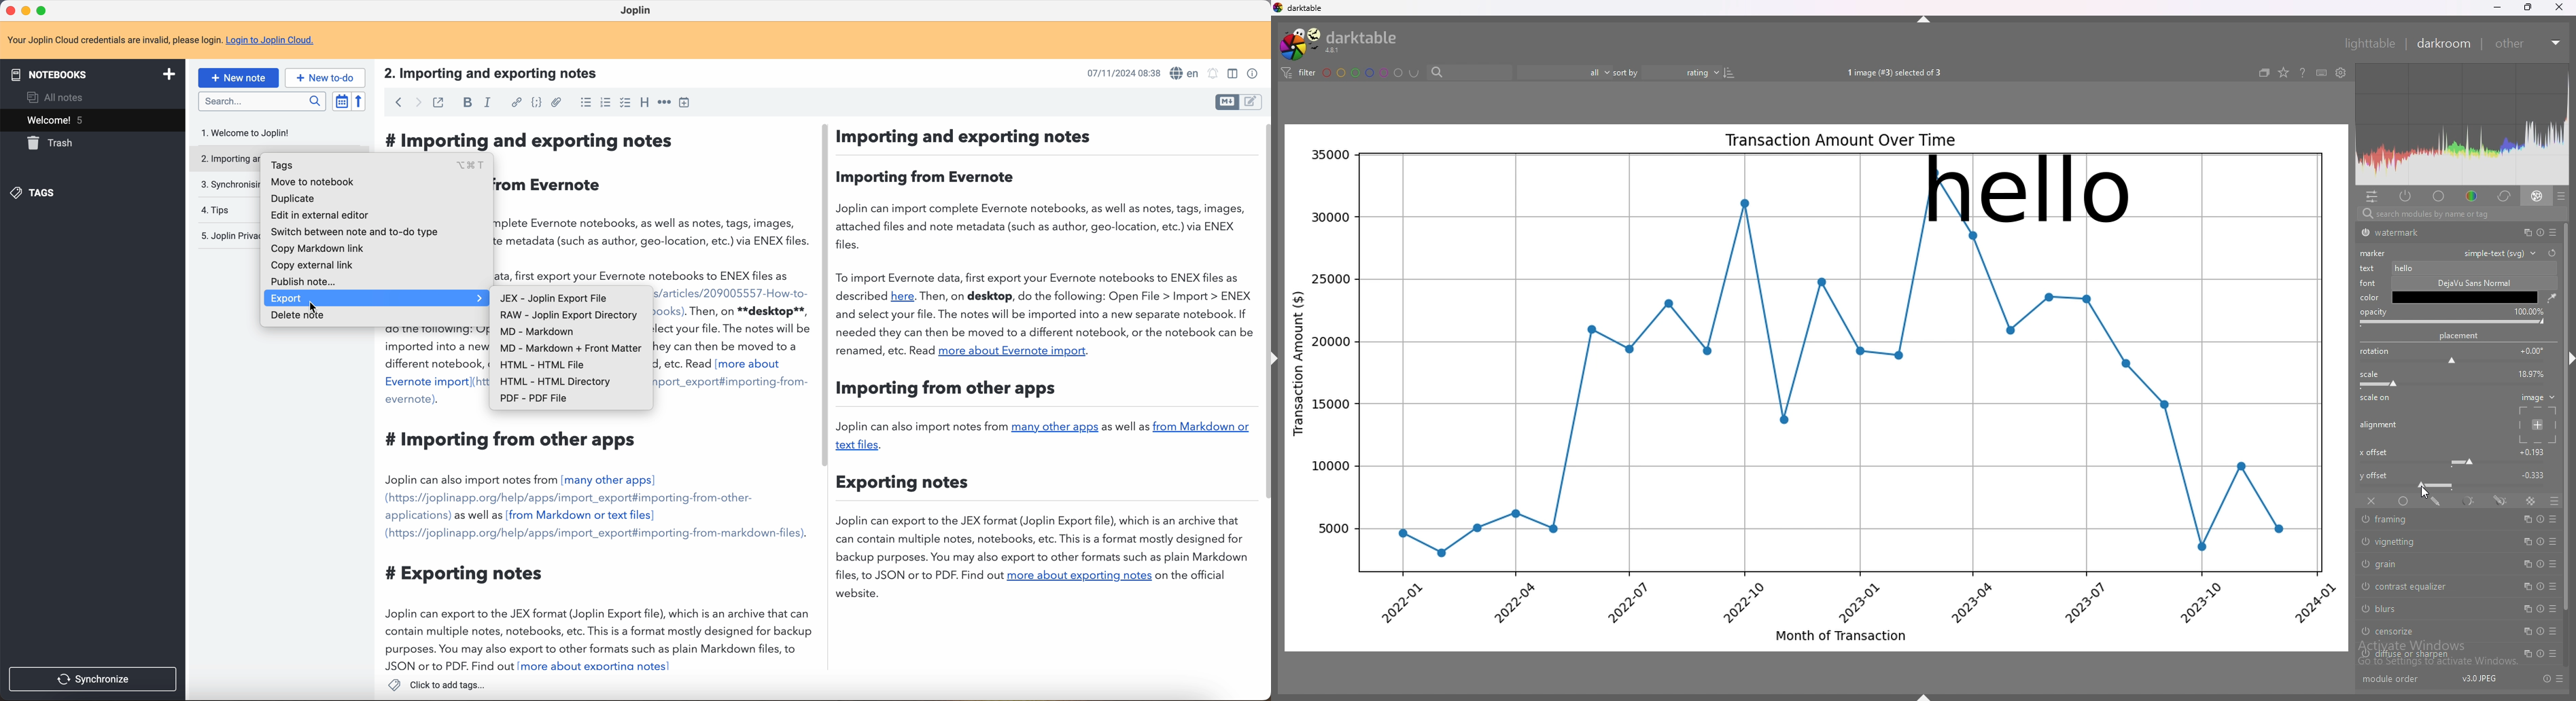 The height and width of the screenshot is (728, 2576). I want to click on Importing and exporting notes: Joplin can important complete Evernote notebooks, as well as notes, tags, images, attached files and note metadata (such as as author, geo-location, etc) vía ENEX files. To import Evernote data, first export your Evernote notebooks to ENEX files aside described (here)…, so click(1045, 366).